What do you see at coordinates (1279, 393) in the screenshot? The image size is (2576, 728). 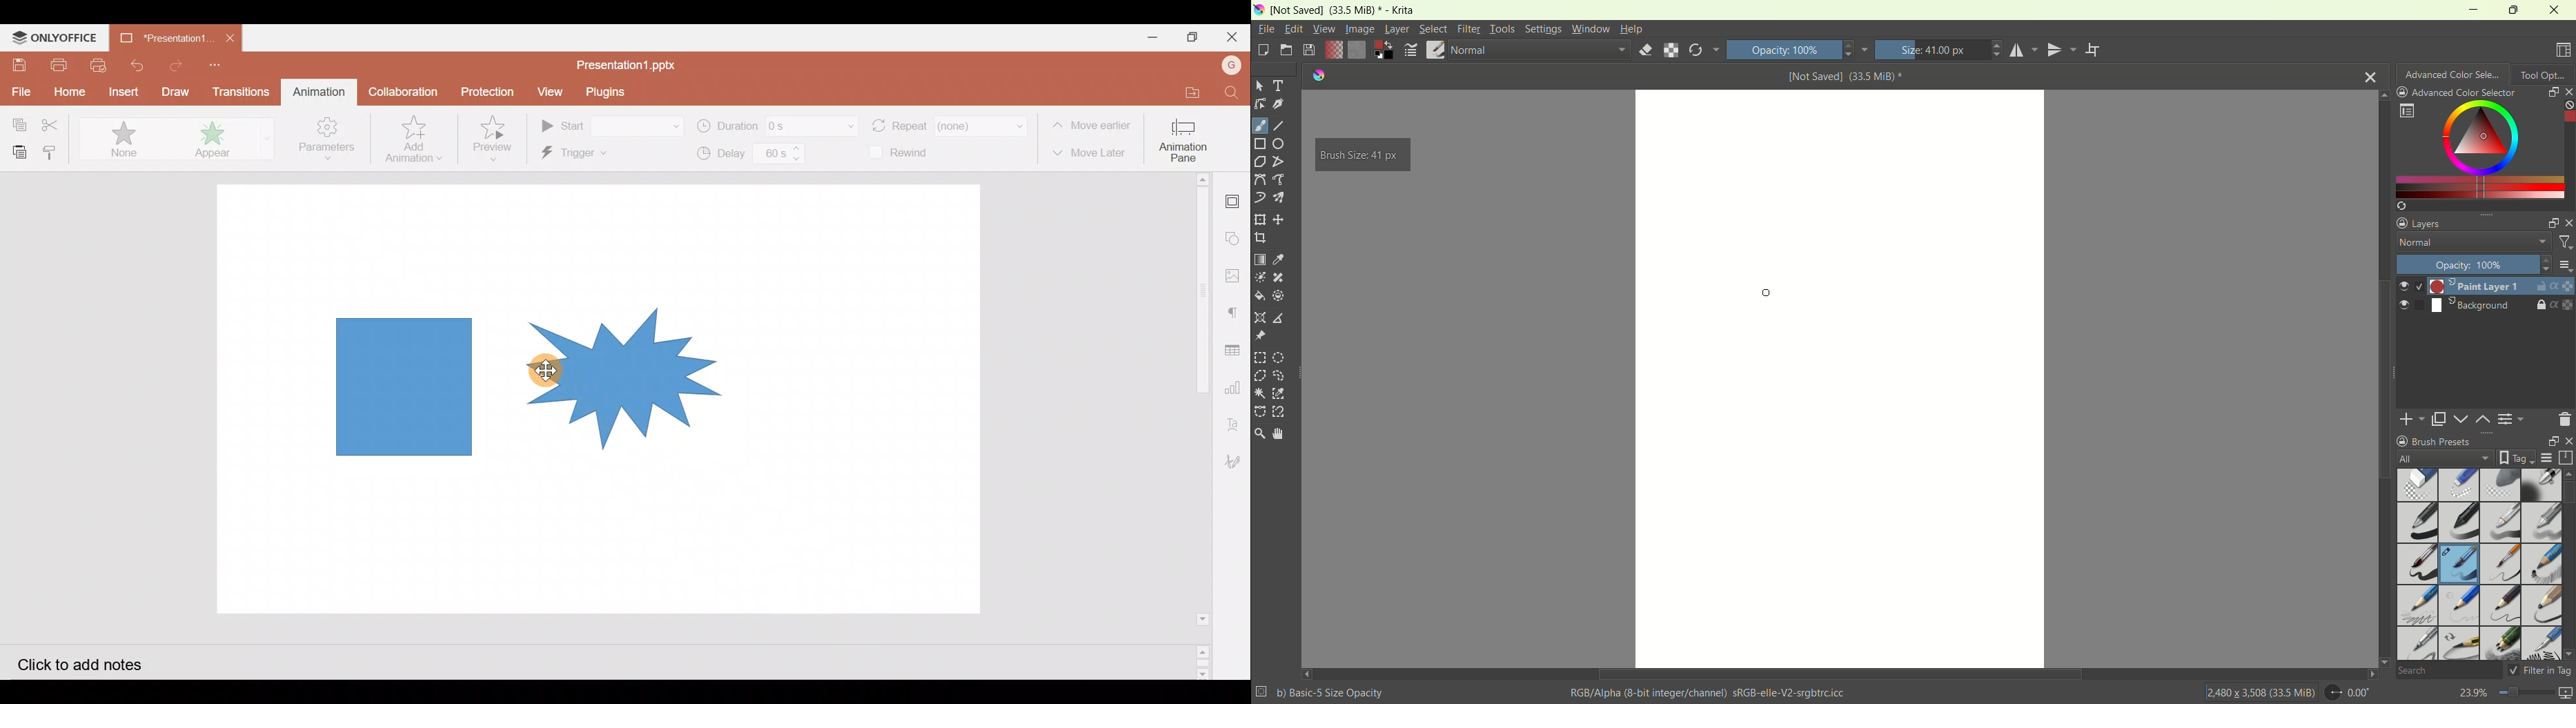 I see `similar color selection` at bounding box center [1279, 393].